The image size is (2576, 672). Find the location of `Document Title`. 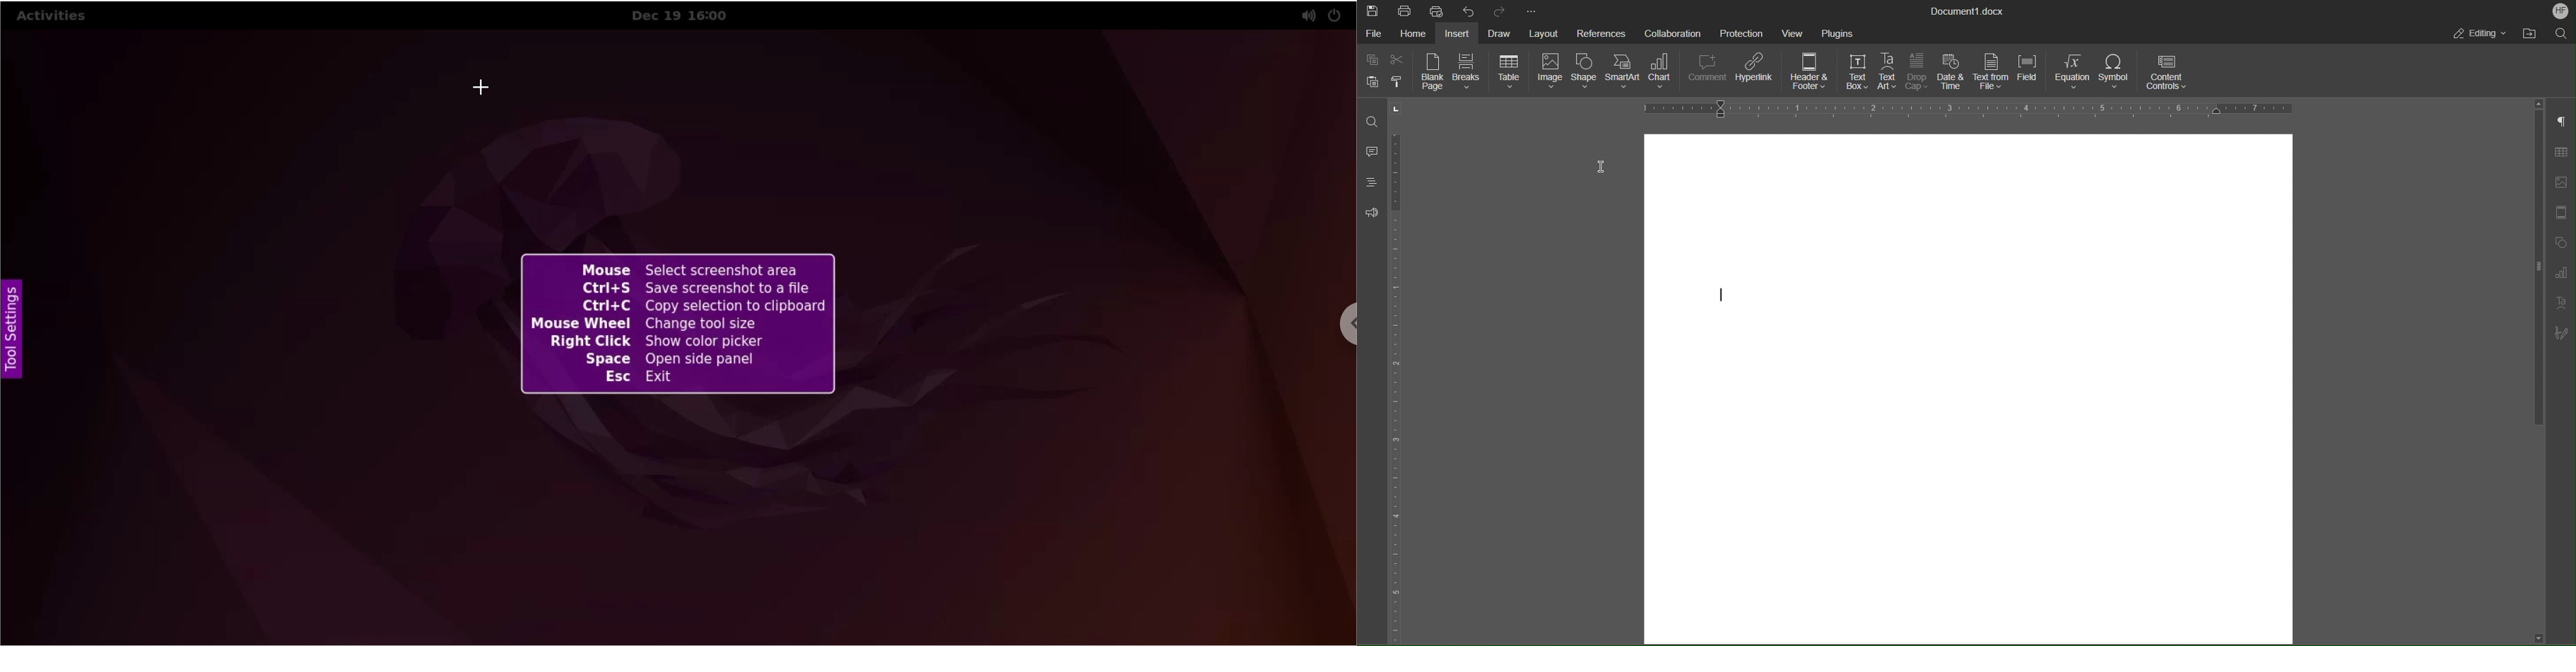

Document Title is located at coordinates (1964, 11).